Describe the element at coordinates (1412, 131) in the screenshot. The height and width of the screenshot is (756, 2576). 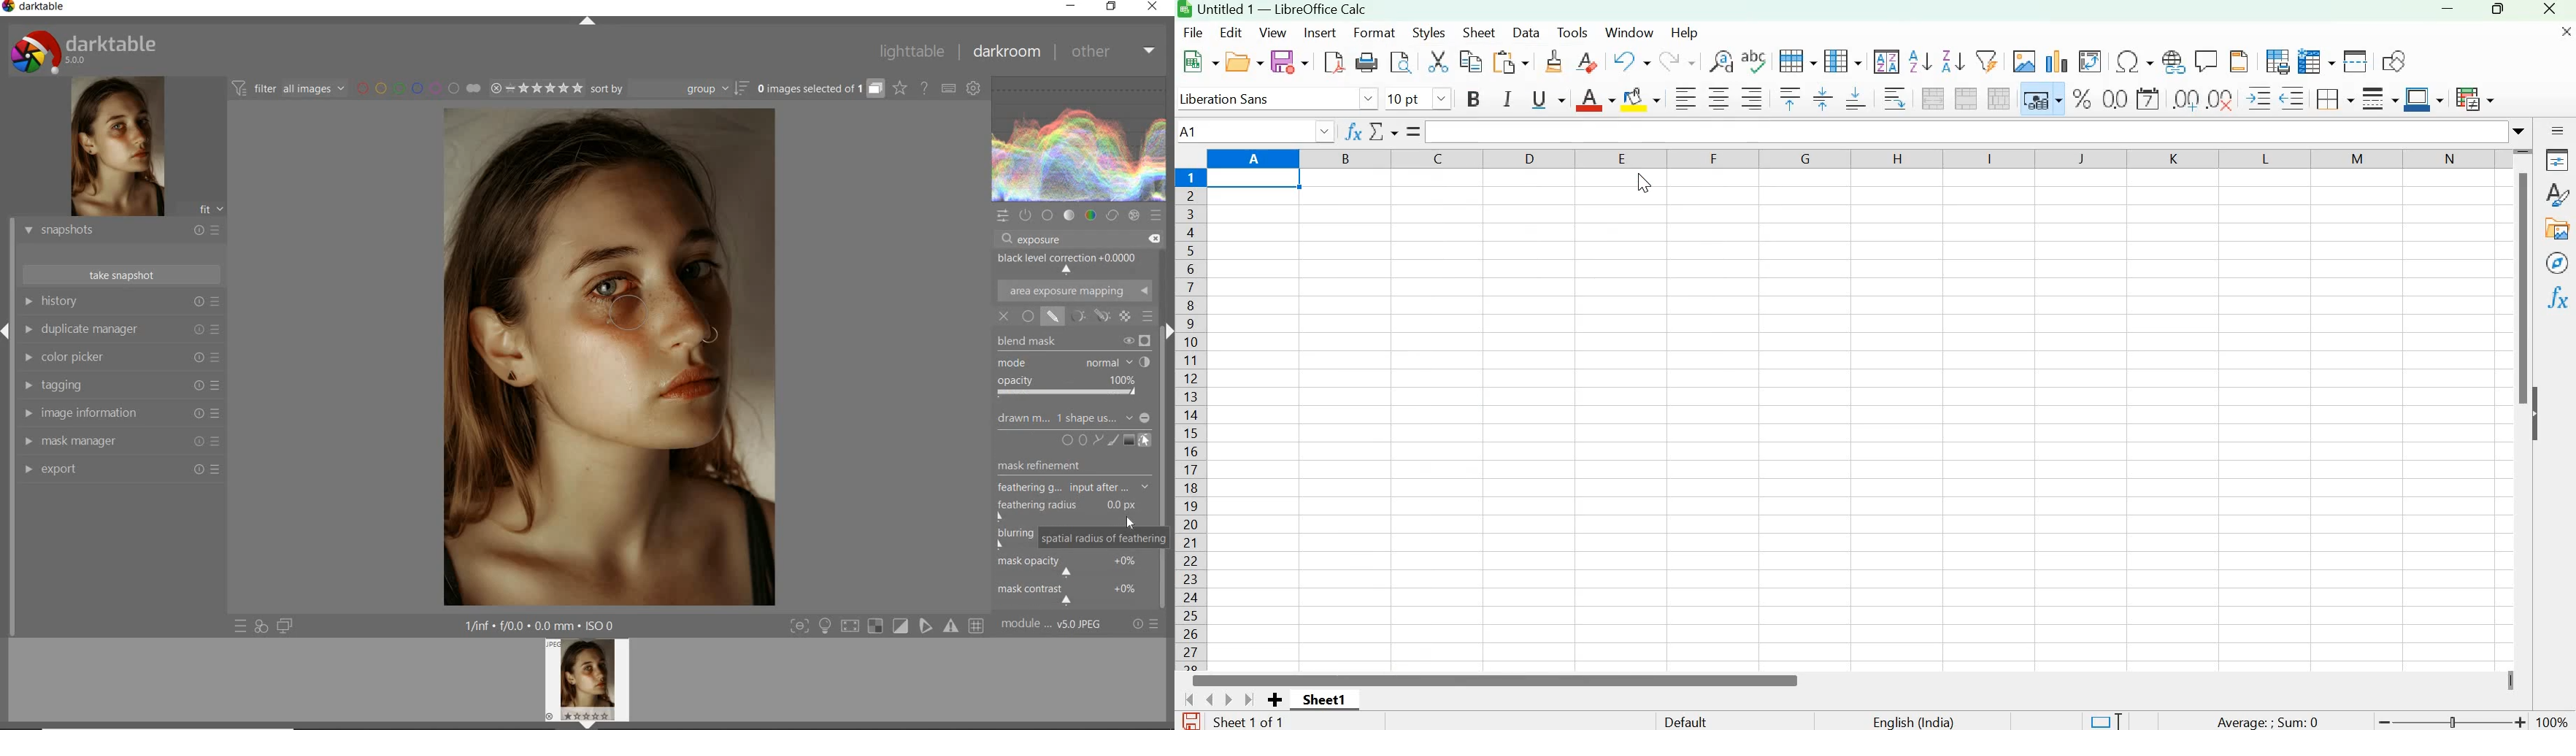
I see `Formula` at that location.